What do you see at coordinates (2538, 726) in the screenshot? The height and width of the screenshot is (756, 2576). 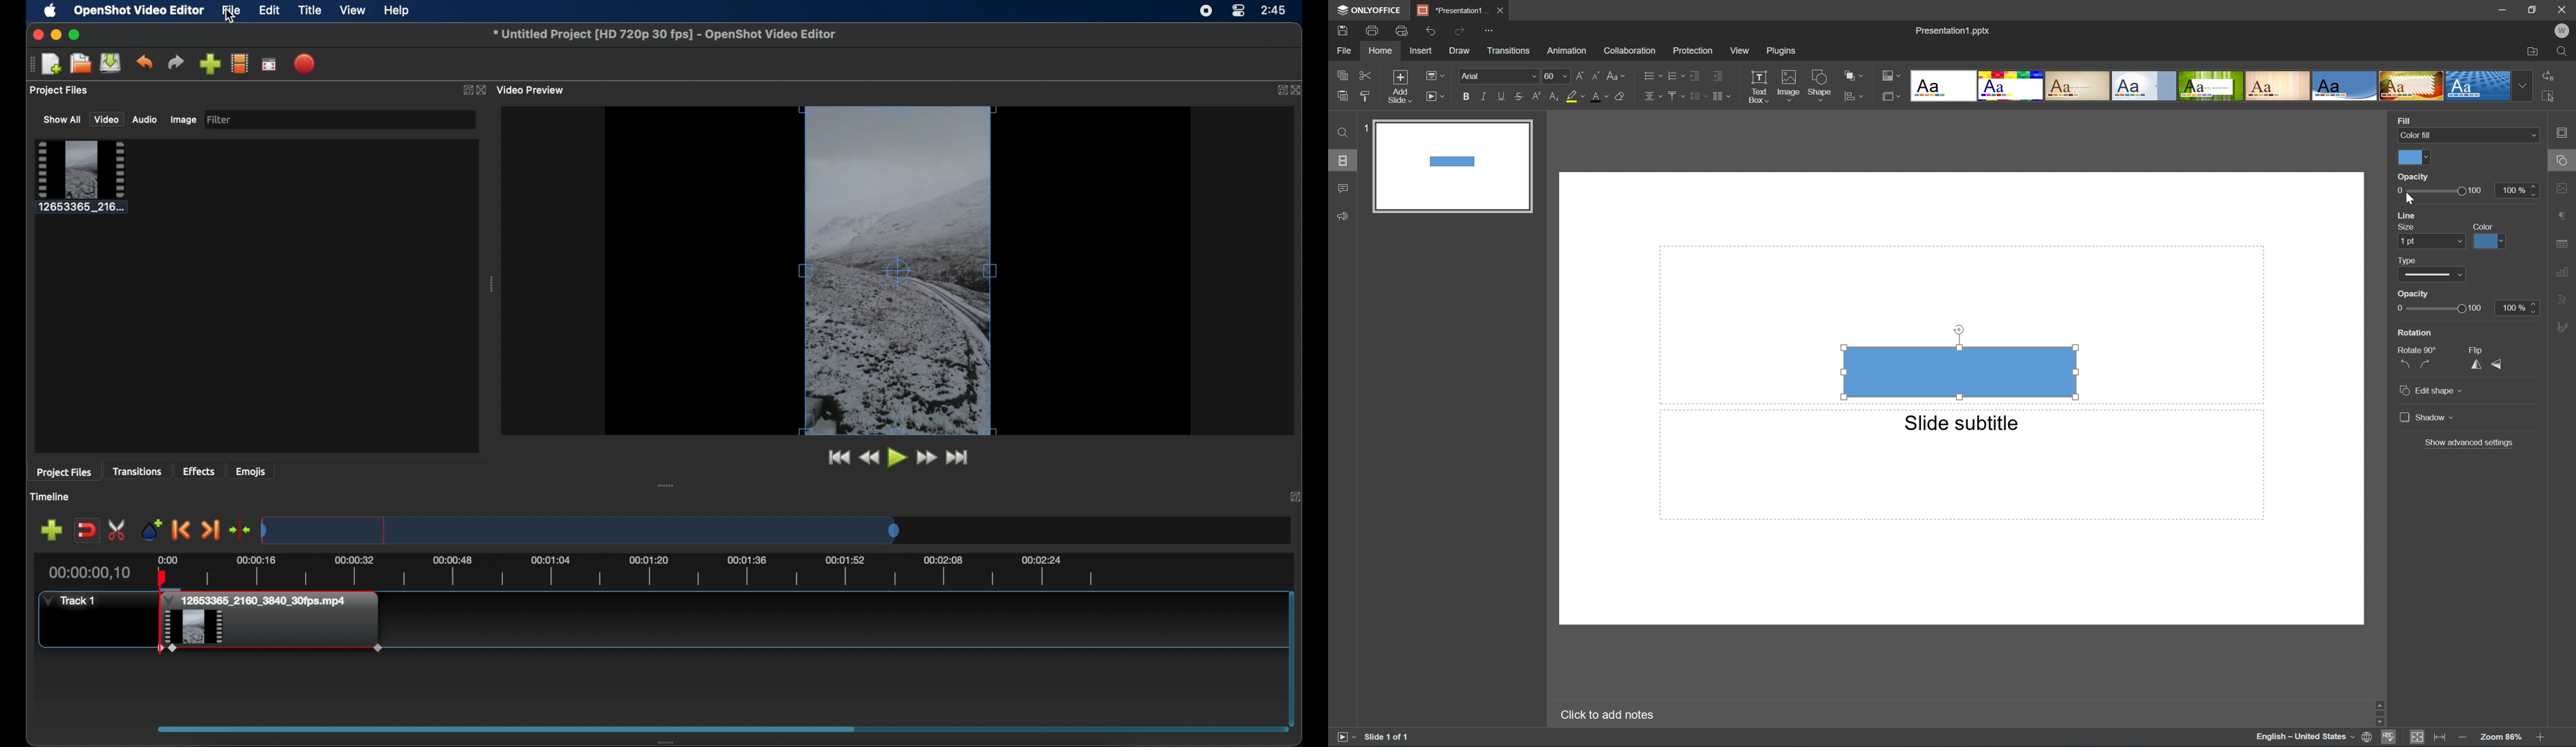 I see `Scroll Down` at bounding box center [2538, 726].